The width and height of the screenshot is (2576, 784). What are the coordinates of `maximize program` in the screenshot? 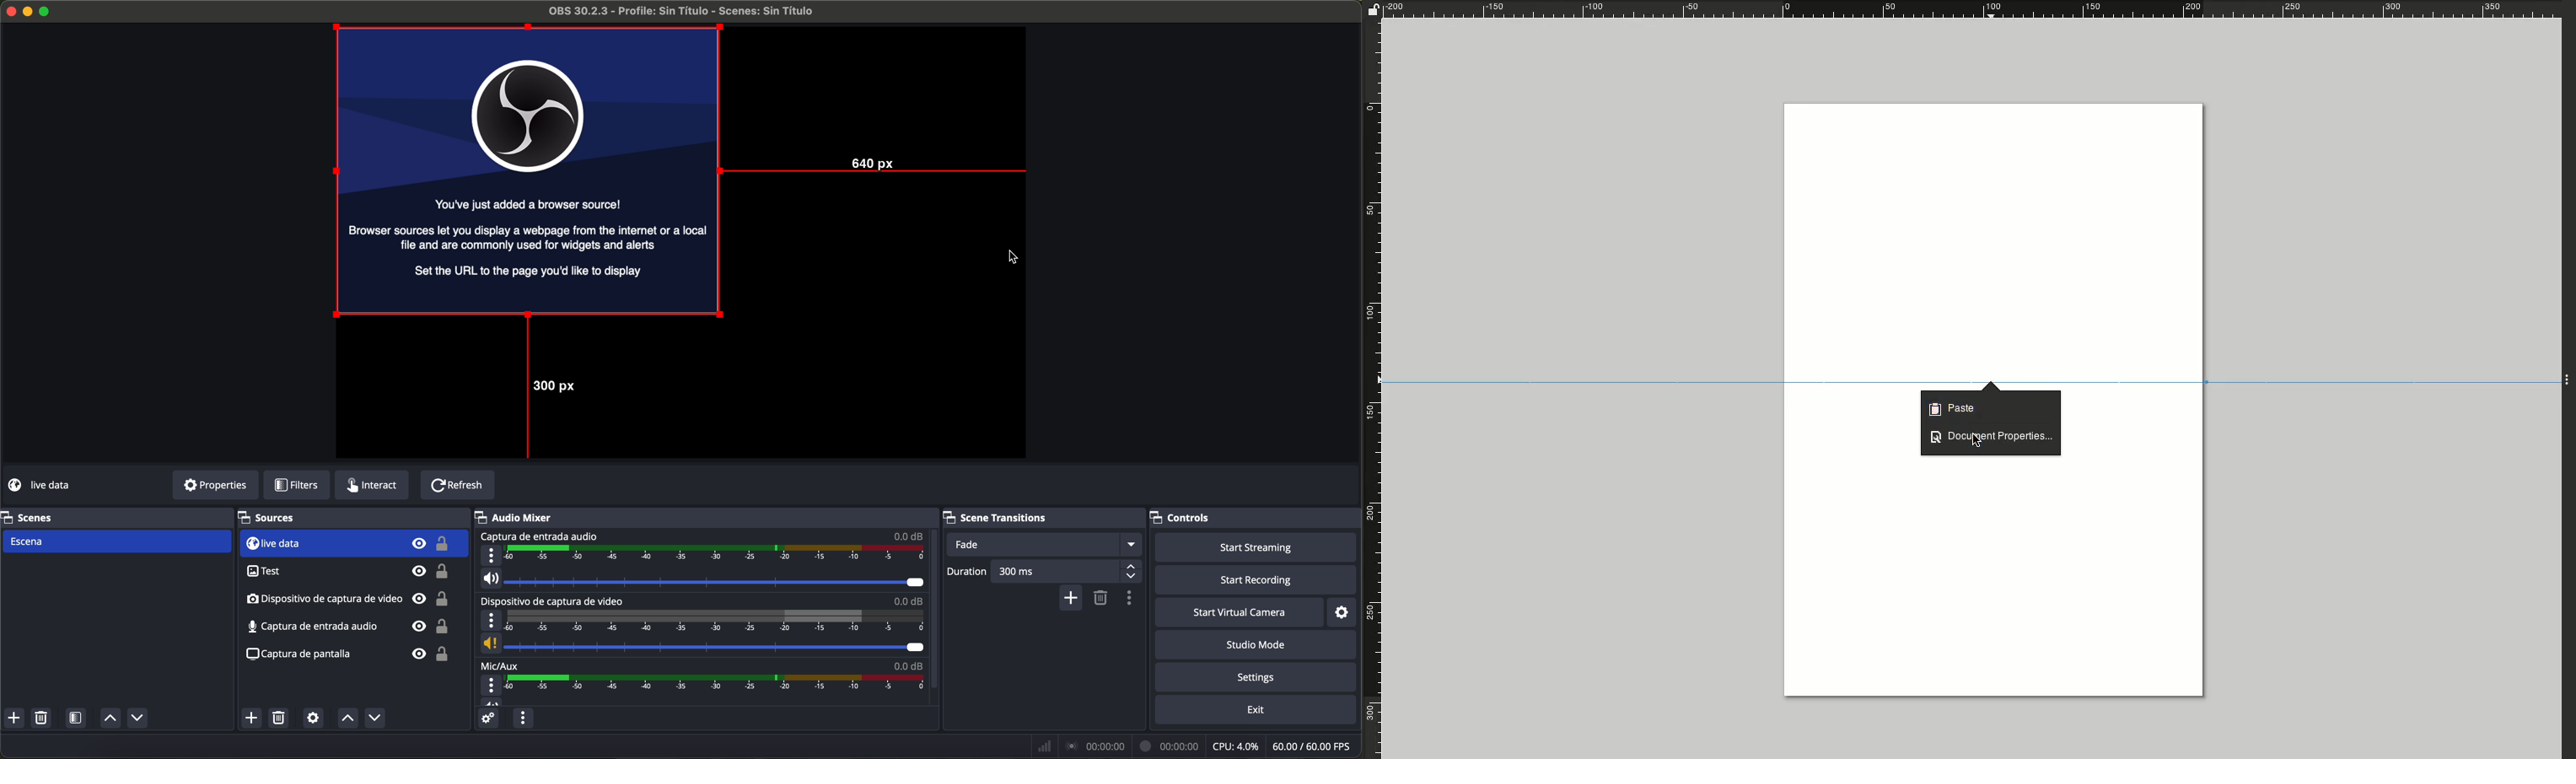 It's located at (47, 13).